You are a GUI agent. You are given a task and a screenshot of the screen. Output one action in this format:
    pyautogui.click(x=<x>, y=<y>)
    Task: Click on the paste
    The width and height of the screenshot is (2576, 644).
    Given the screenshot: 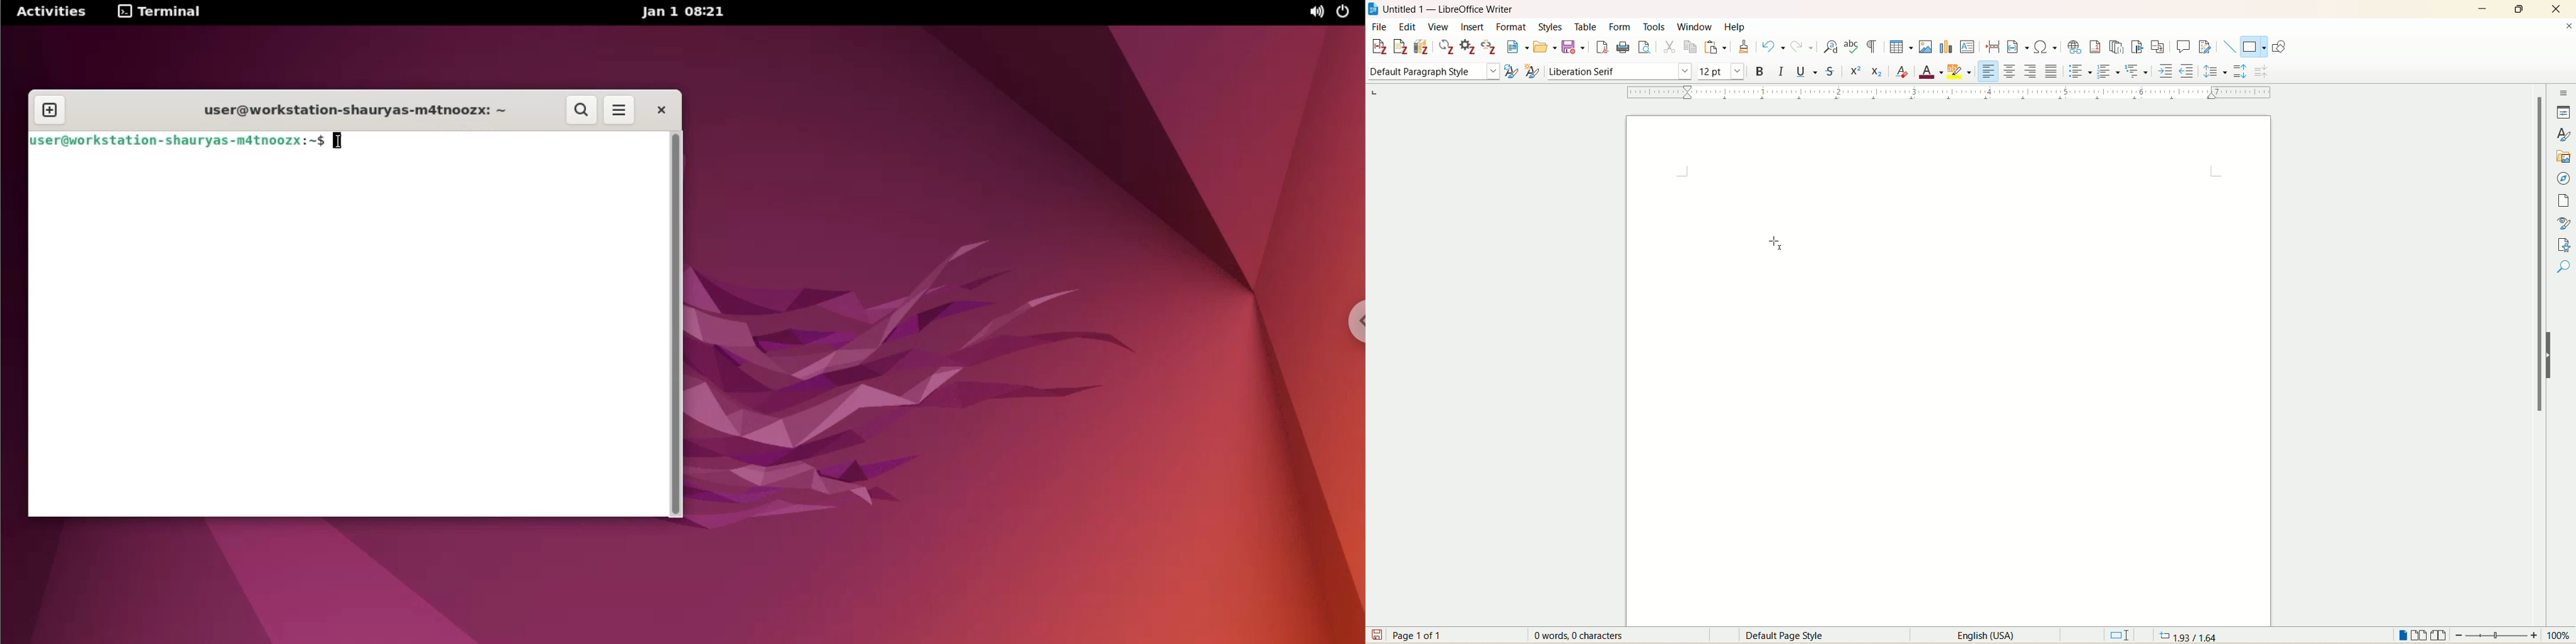 What is the action you would take?
    pyautogui.click(x=1715, y=47)
    